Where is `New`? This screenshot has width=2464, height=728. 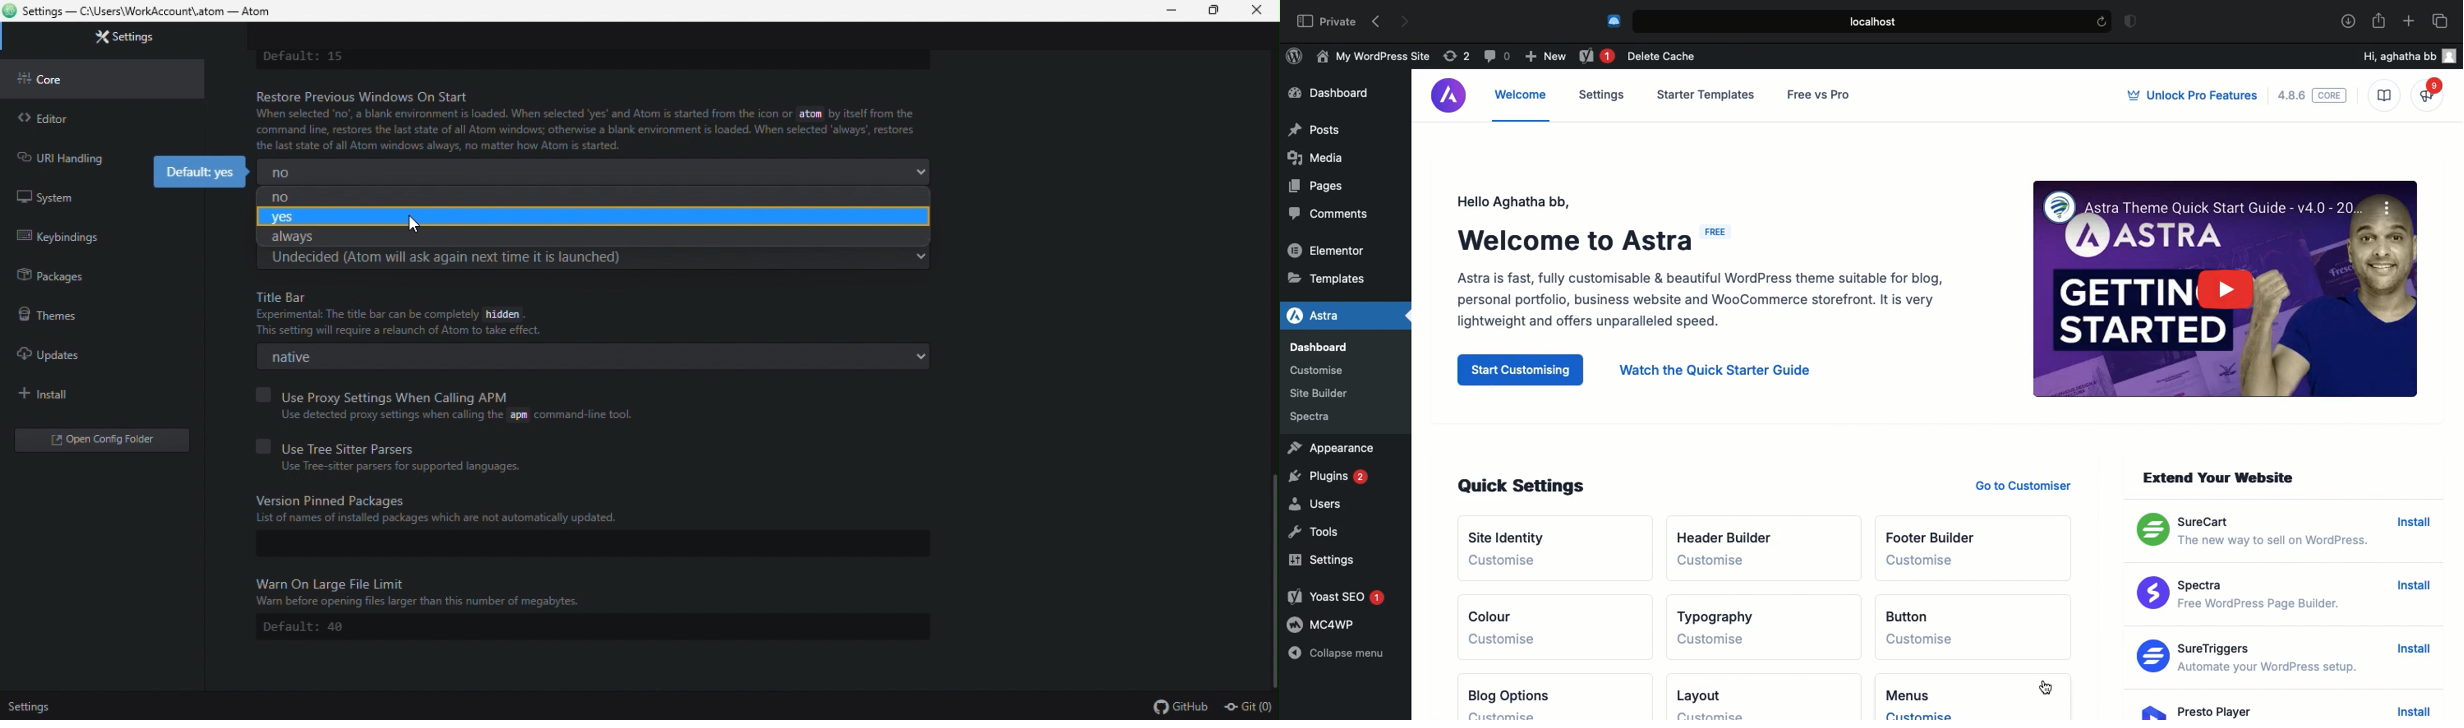 New is located at coordinates (1545, 56).